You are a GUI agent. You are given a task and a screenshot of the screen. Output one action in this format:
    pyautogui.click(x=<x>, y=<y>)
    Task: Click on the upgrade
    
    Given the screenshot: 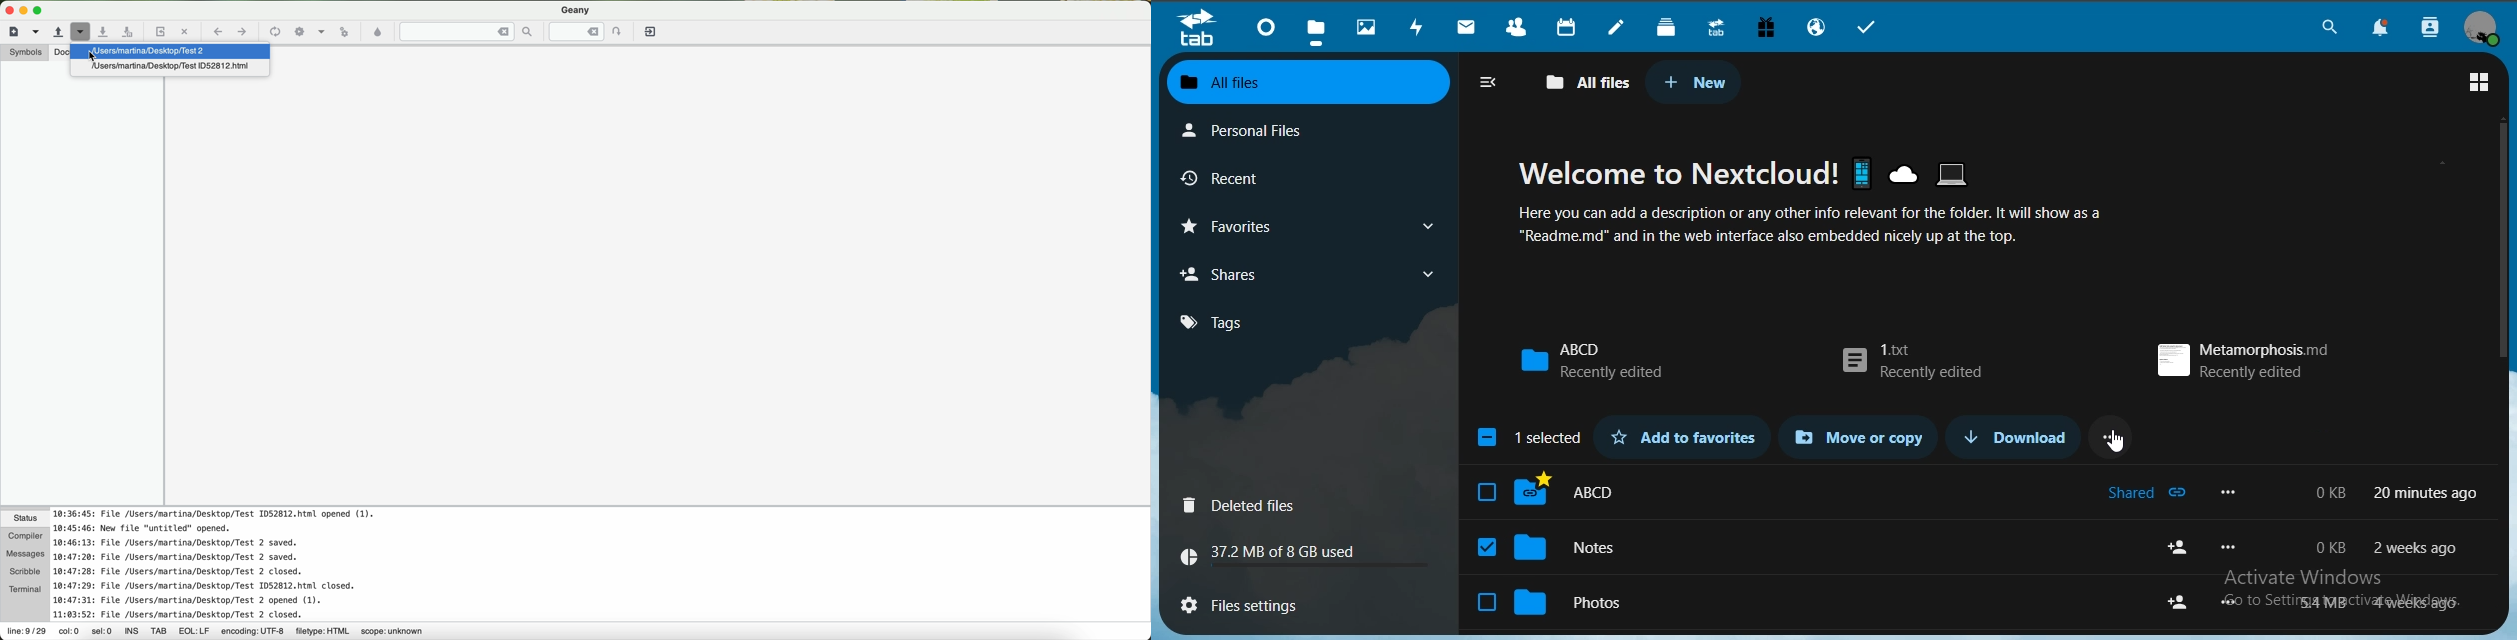 What is the action you would take?
    pyautogui.click(x=1717, y=26)
    